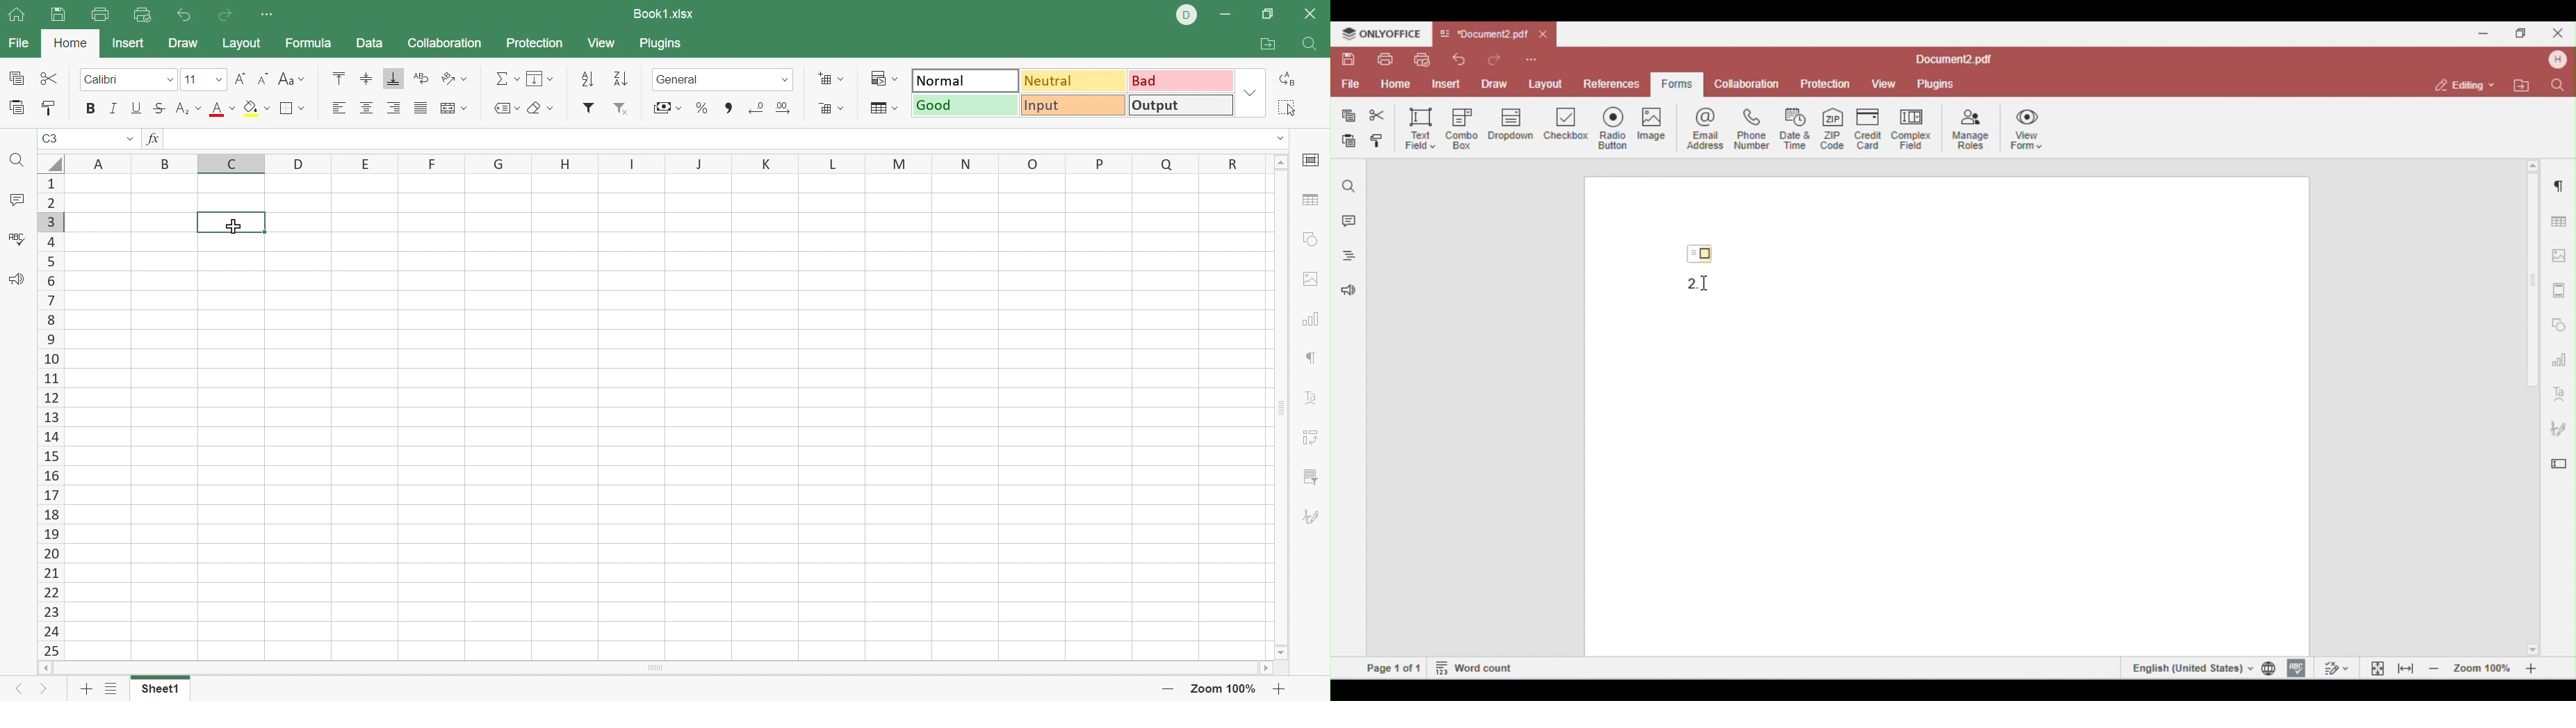 This screenshot has width=2576, height=728. Describe the element at coordinates (49, 78) in the screenshot. I see `Cut` at that location.